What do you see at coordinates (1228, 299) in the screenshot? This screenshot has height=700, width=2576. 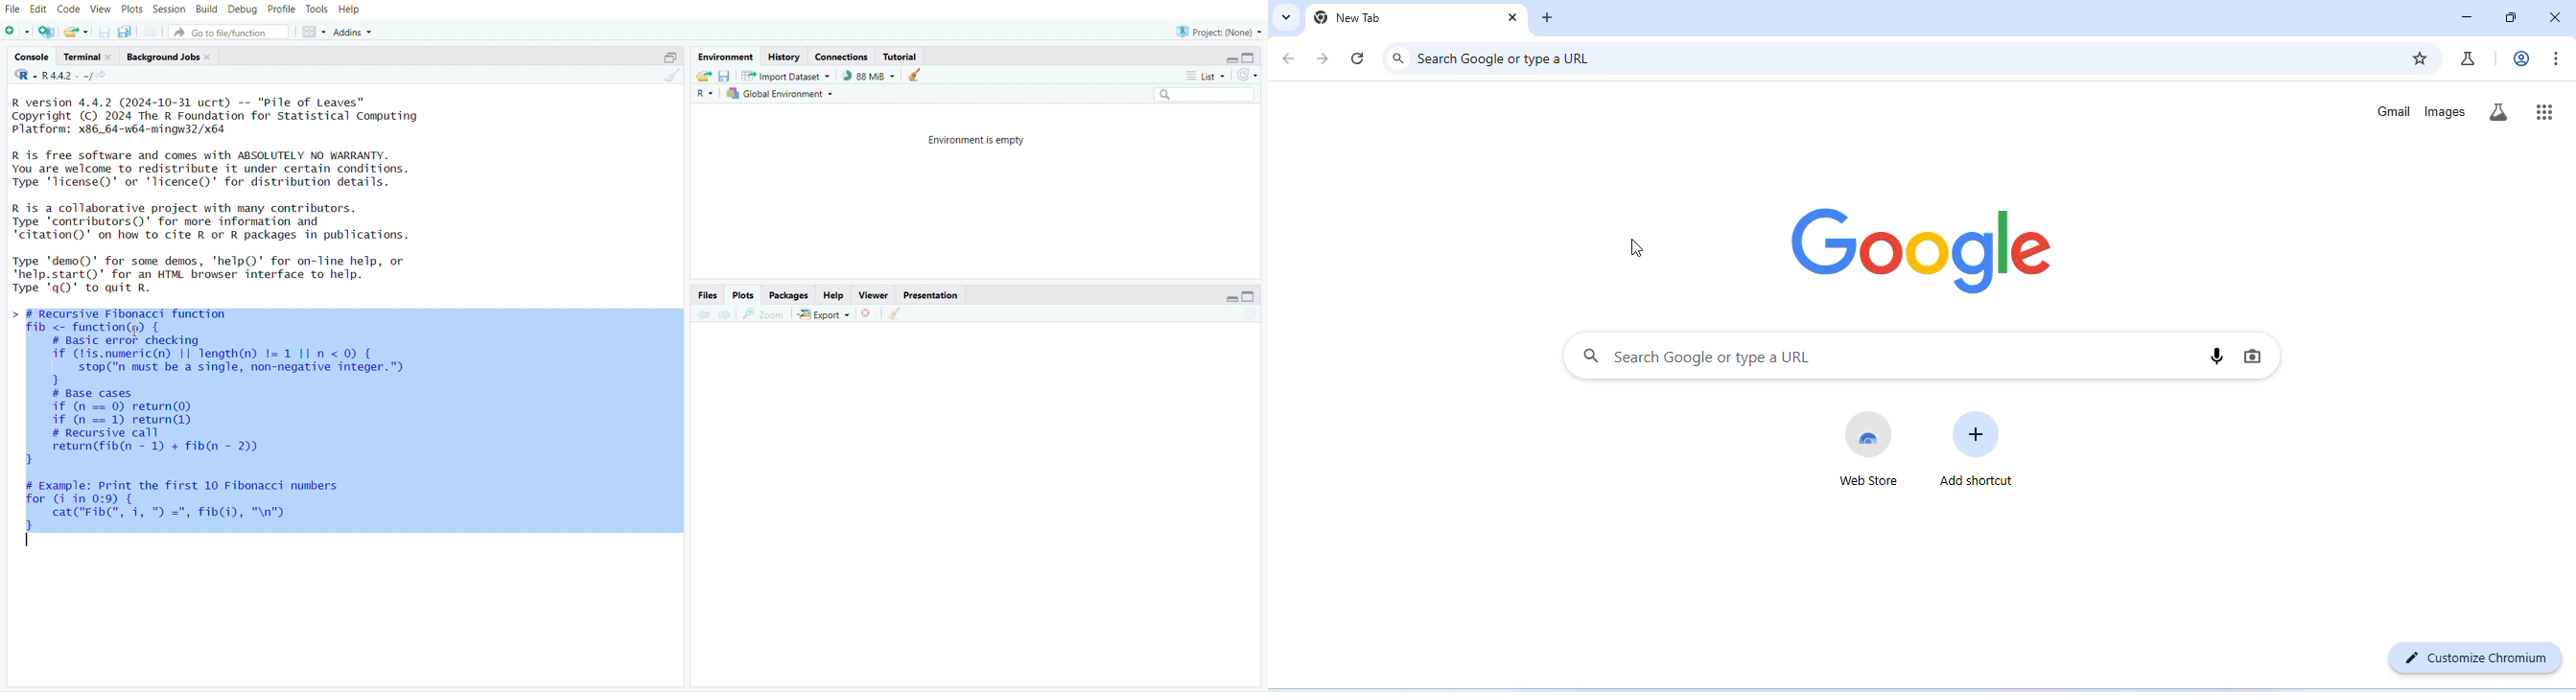 I see `expand` at bounding box center [1228, 299].